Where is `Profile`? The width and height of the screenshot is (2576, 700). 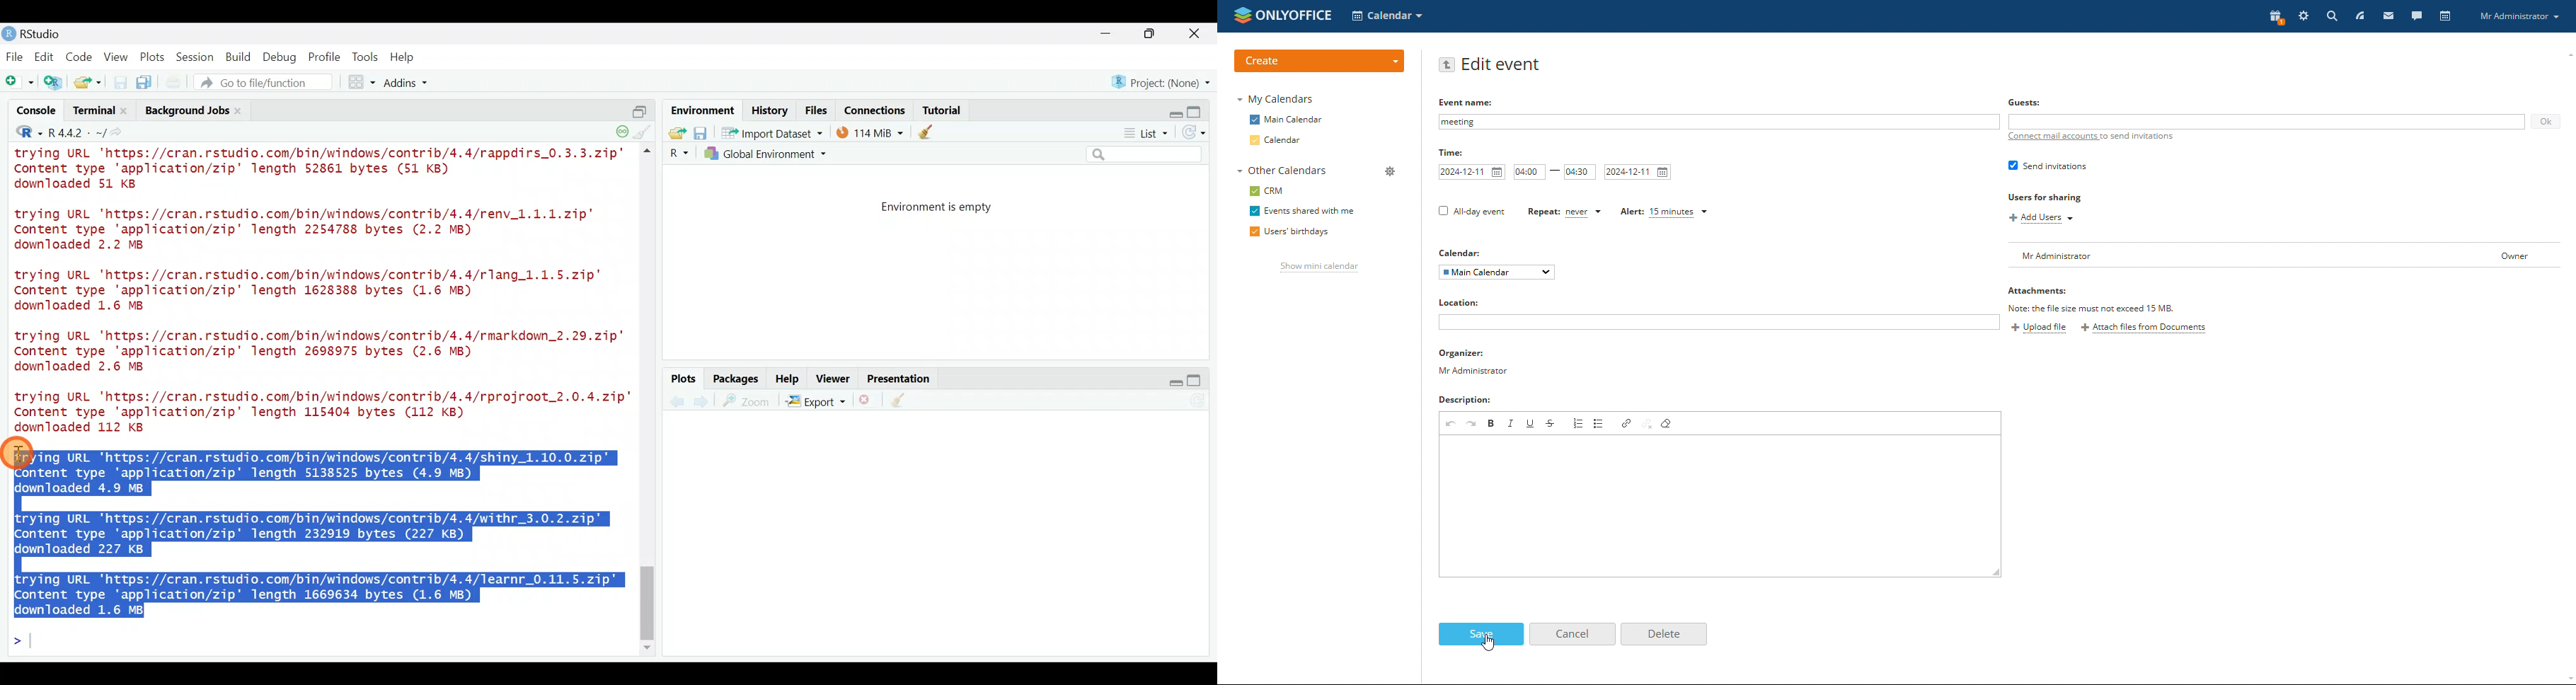
Profile is located at coordinates (324, 56).